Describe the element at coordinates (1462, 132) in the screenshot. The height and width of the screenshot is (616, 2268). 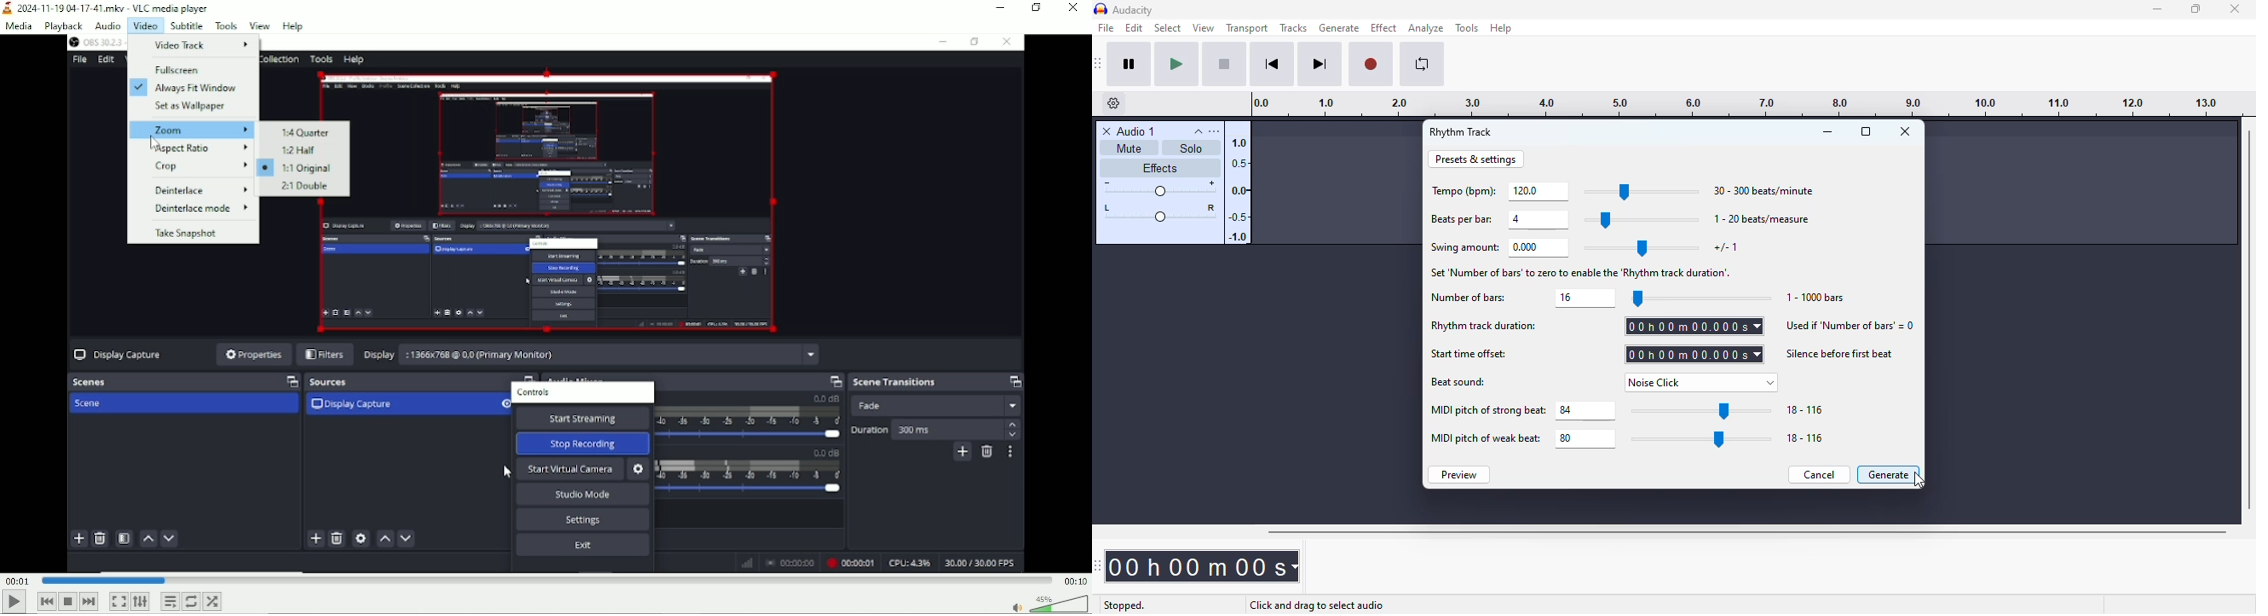
I see `rhythm track` at that location.